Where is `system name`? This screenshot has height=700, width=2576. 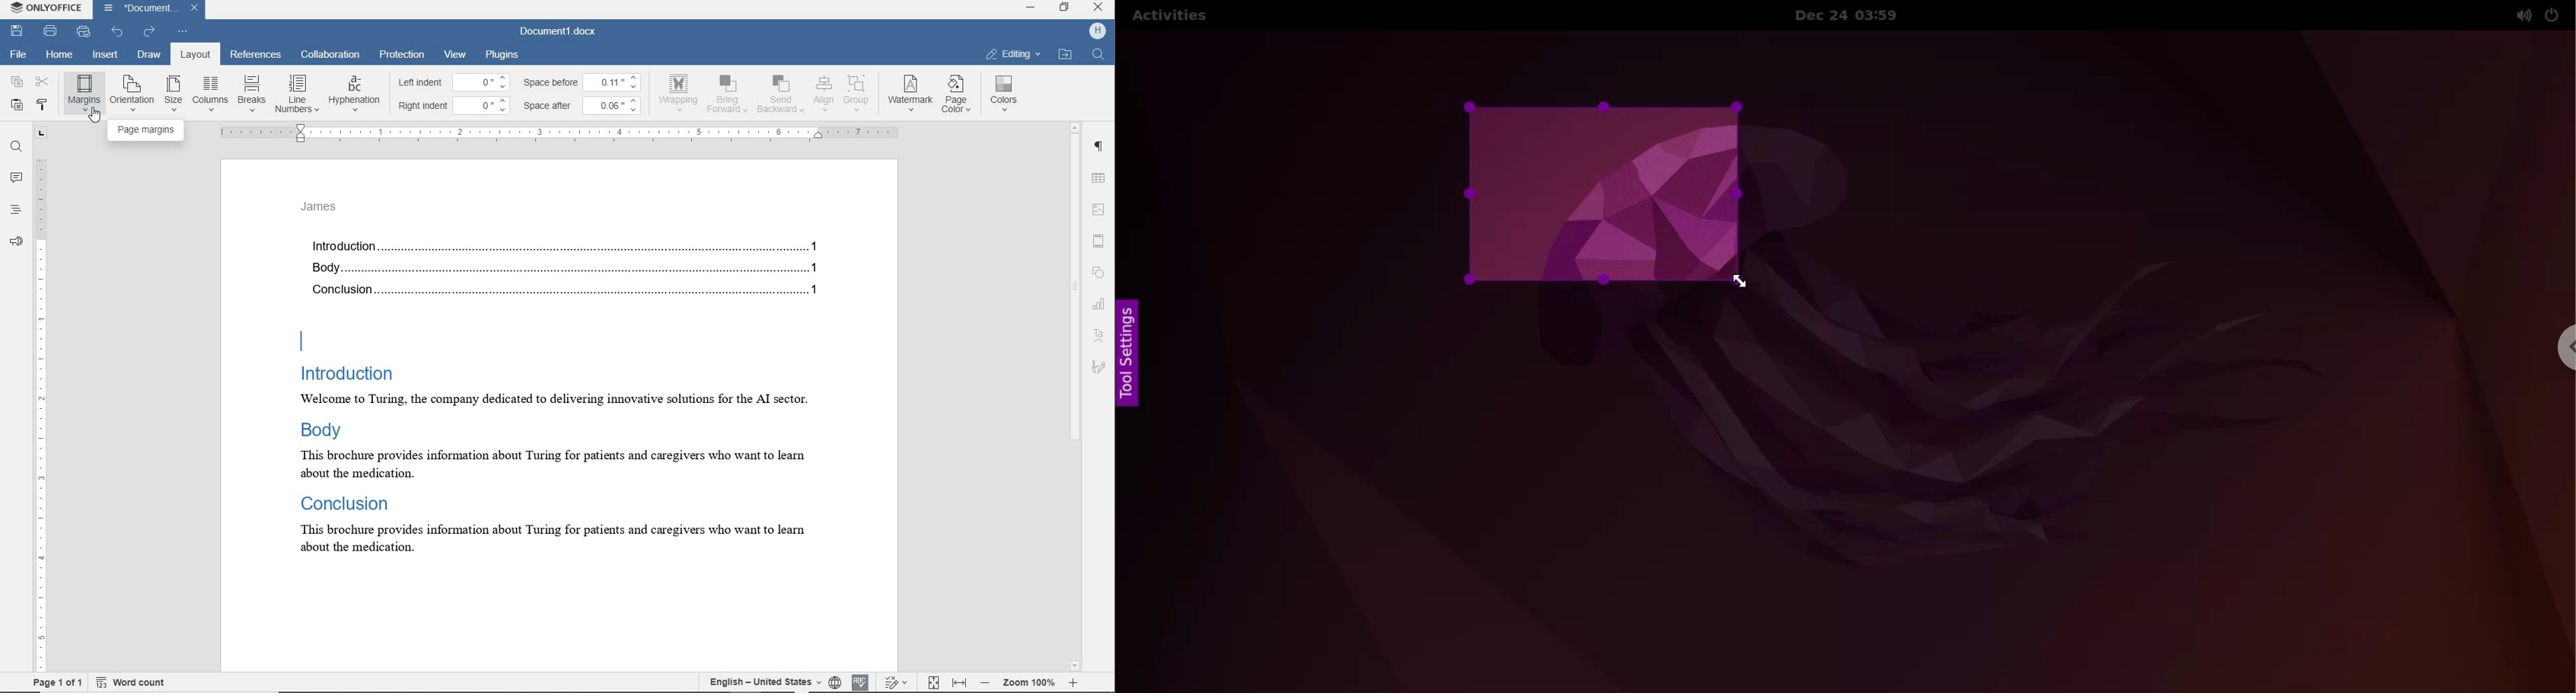
system name is located at coordinates (48, 9).